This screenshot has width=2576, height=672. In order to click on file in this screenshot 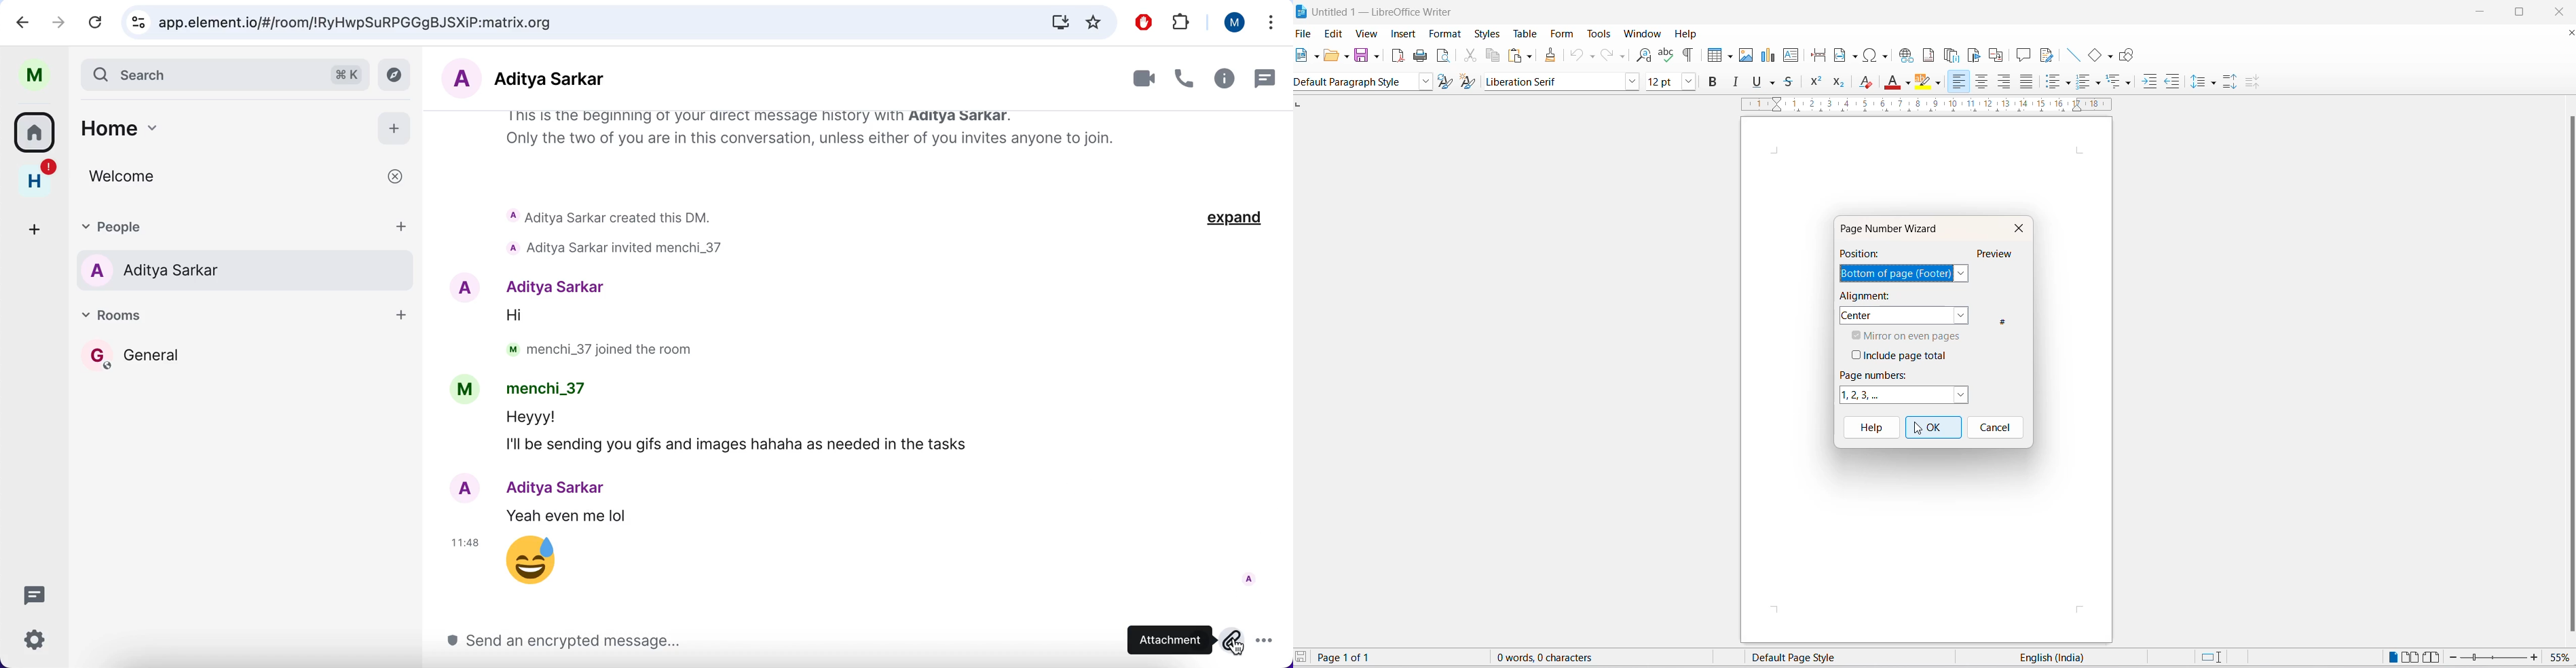, I will do `click(1305, 33)`.